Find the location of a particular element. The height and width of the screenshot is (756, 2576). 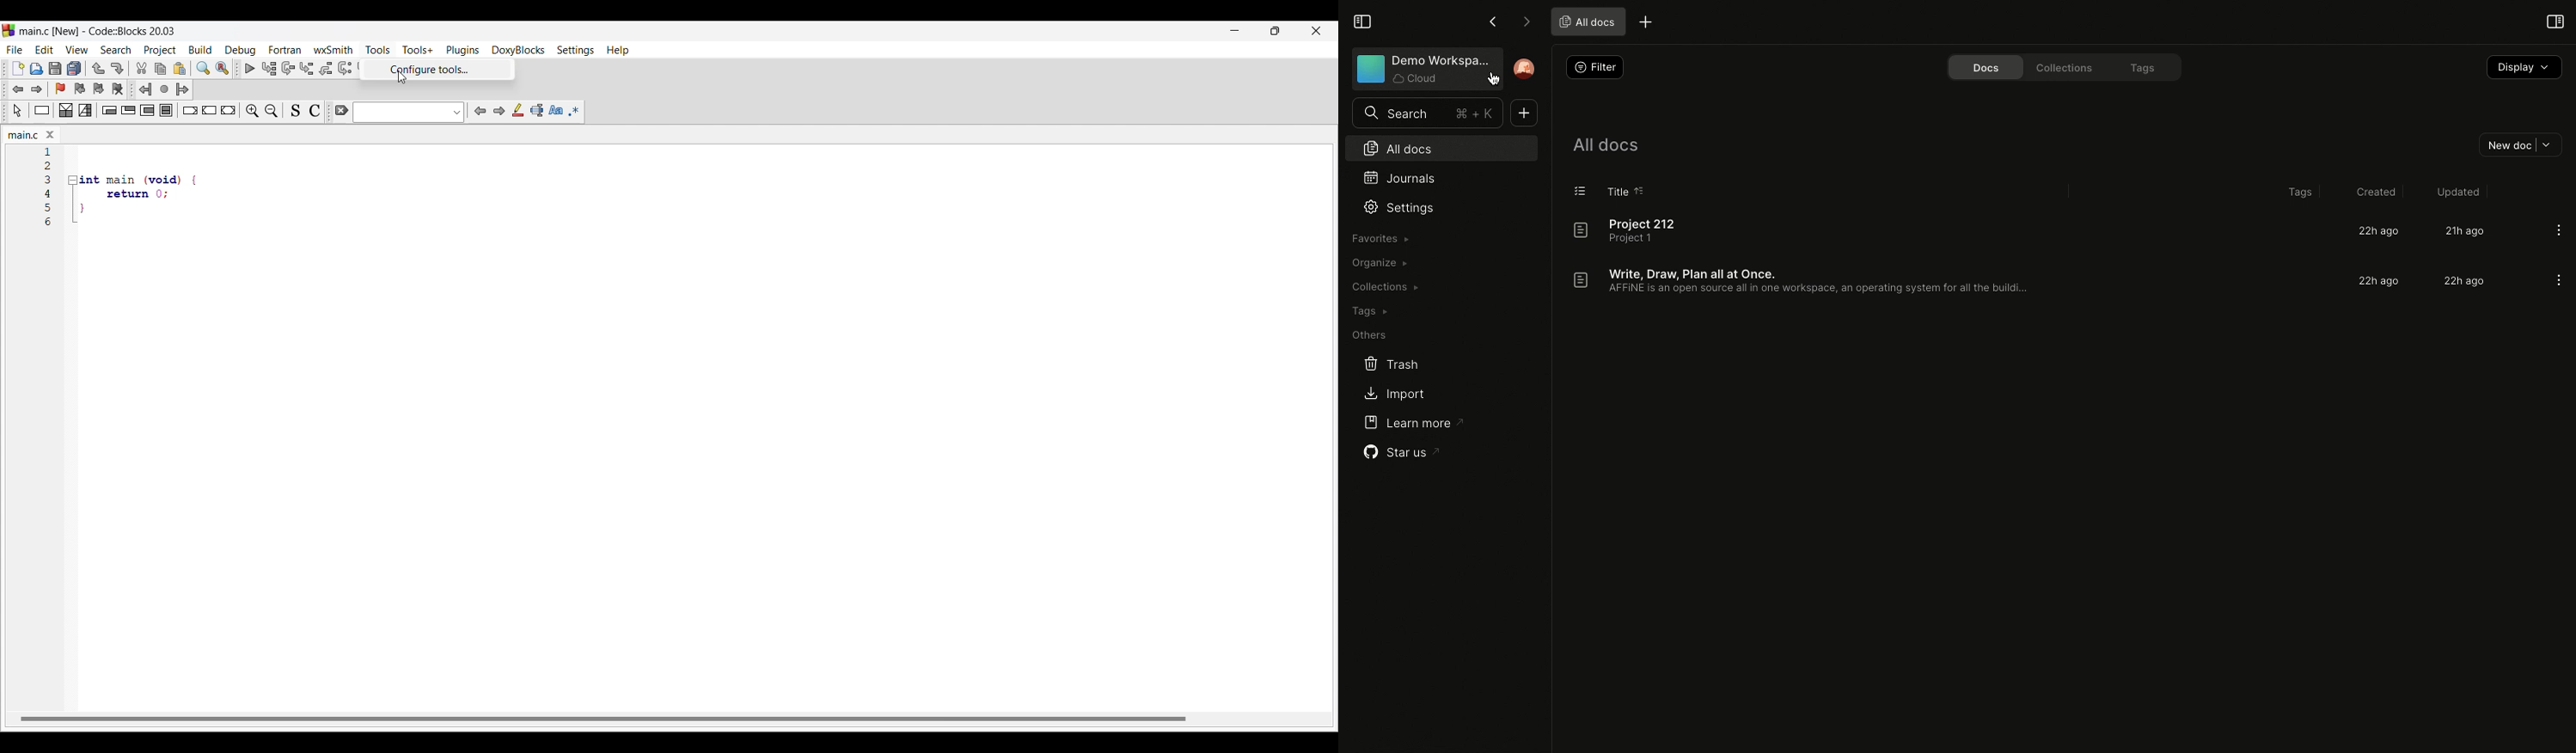

Find is located at coordinates (204, 68).